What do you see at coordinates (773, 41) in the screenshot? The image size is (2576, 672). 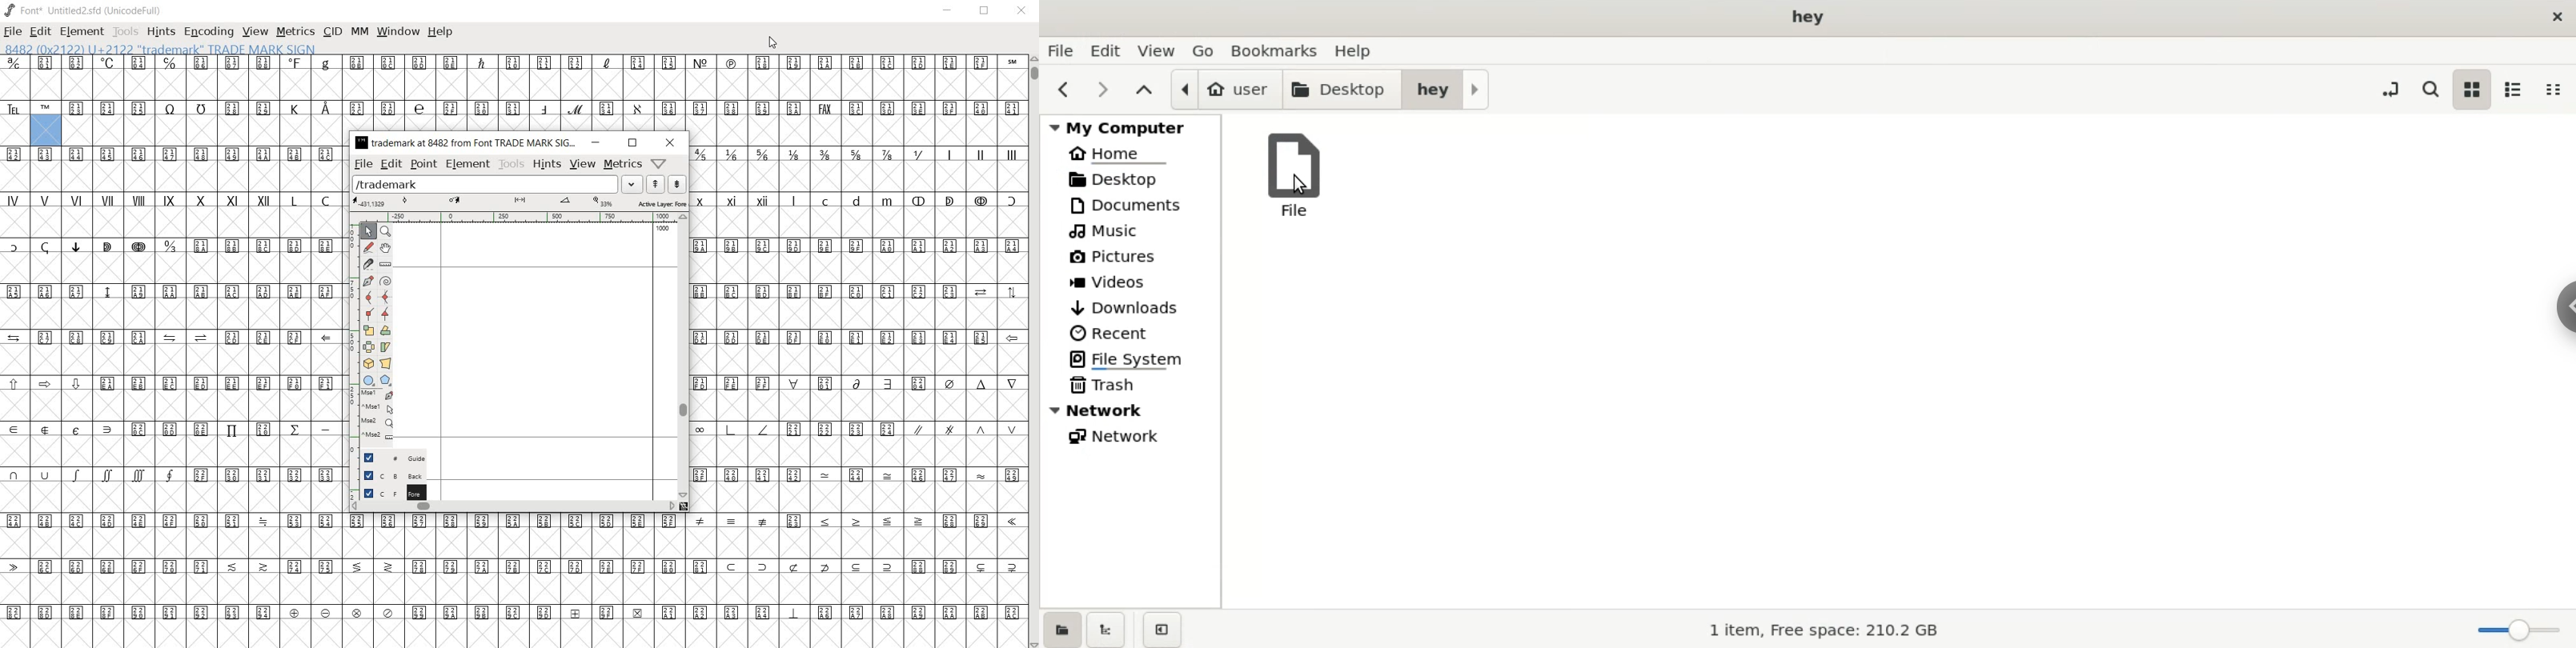 I see `CURSOR` at bounding box center [773, 41].